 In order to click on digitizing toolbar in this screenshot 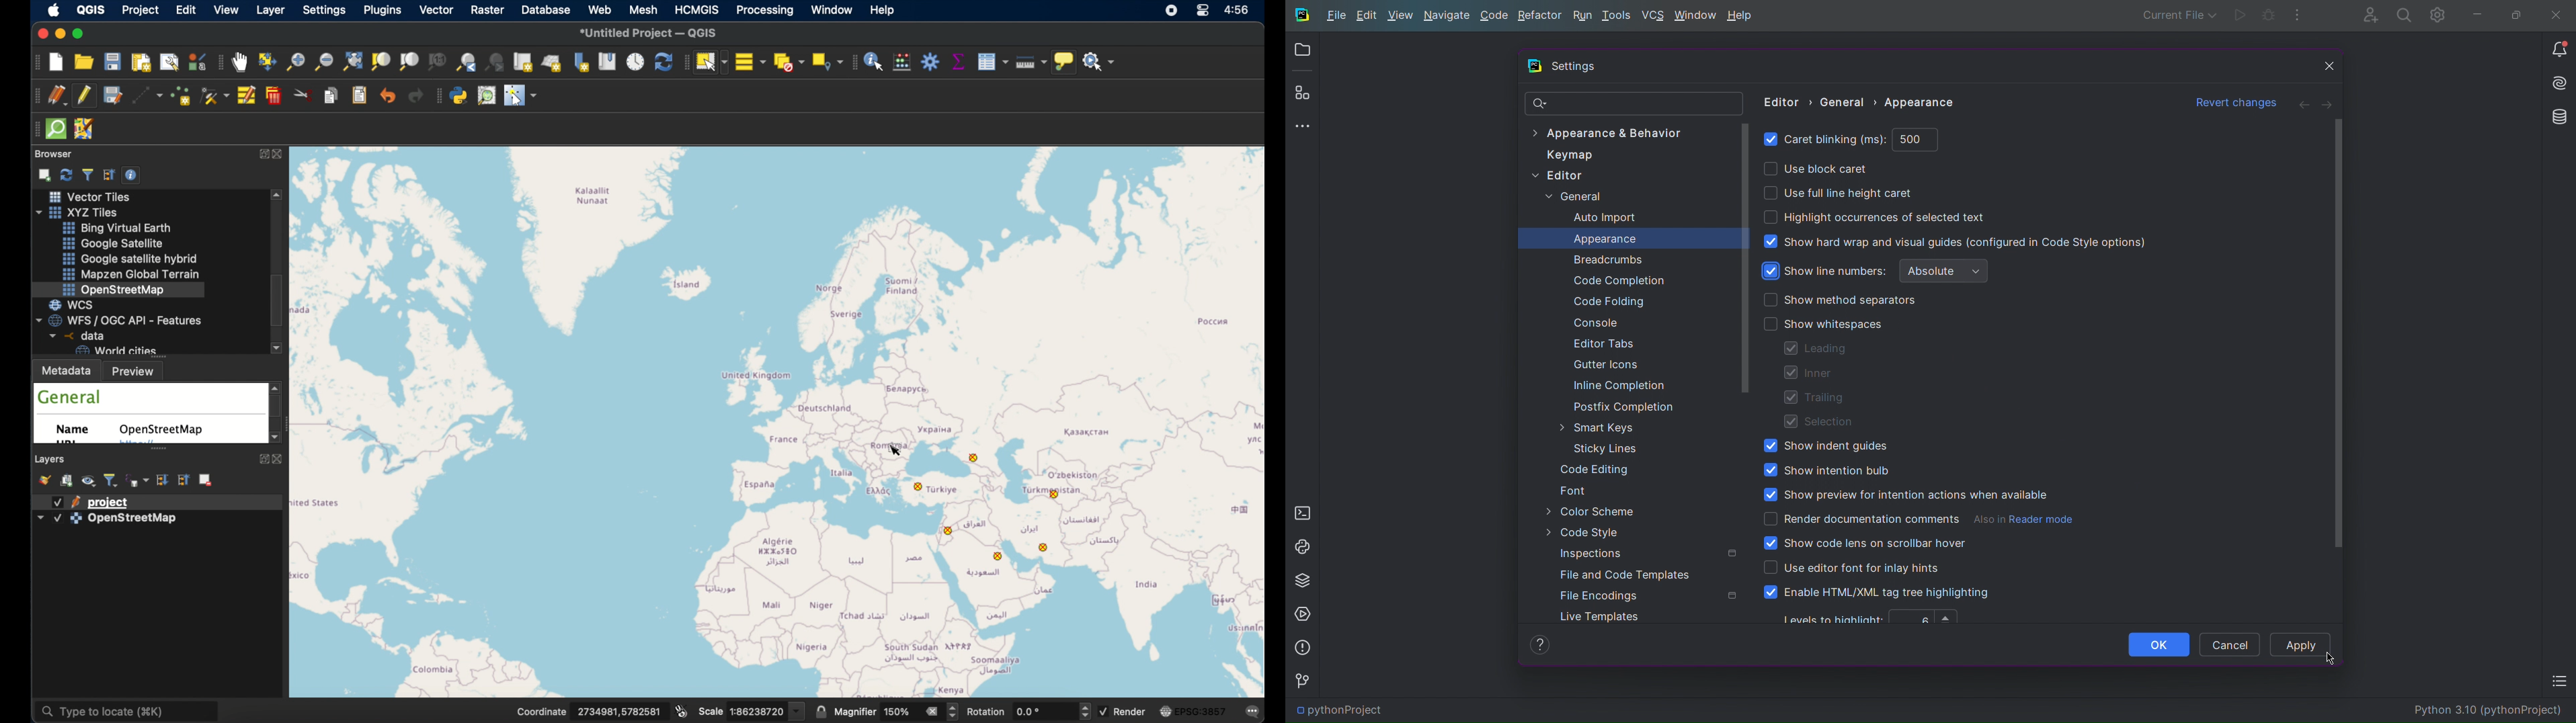, I will do `click(34, 96)`.